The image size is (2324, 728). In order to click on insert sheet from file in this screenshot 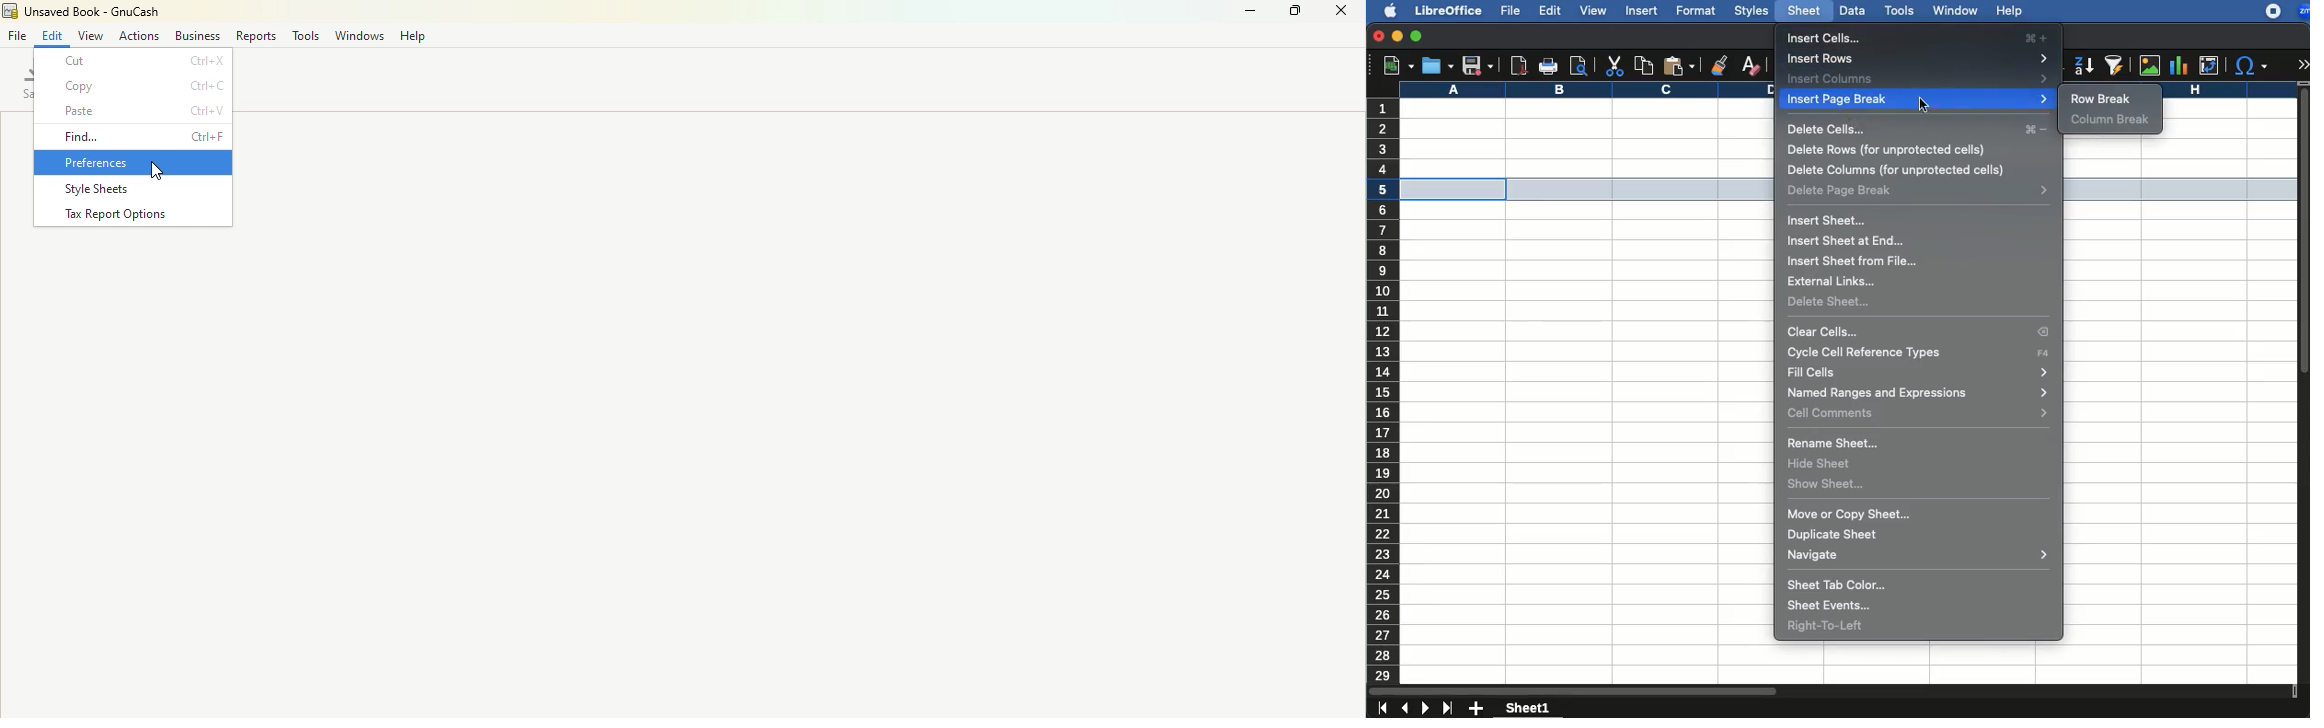, I will do `click(1858, 261)`.